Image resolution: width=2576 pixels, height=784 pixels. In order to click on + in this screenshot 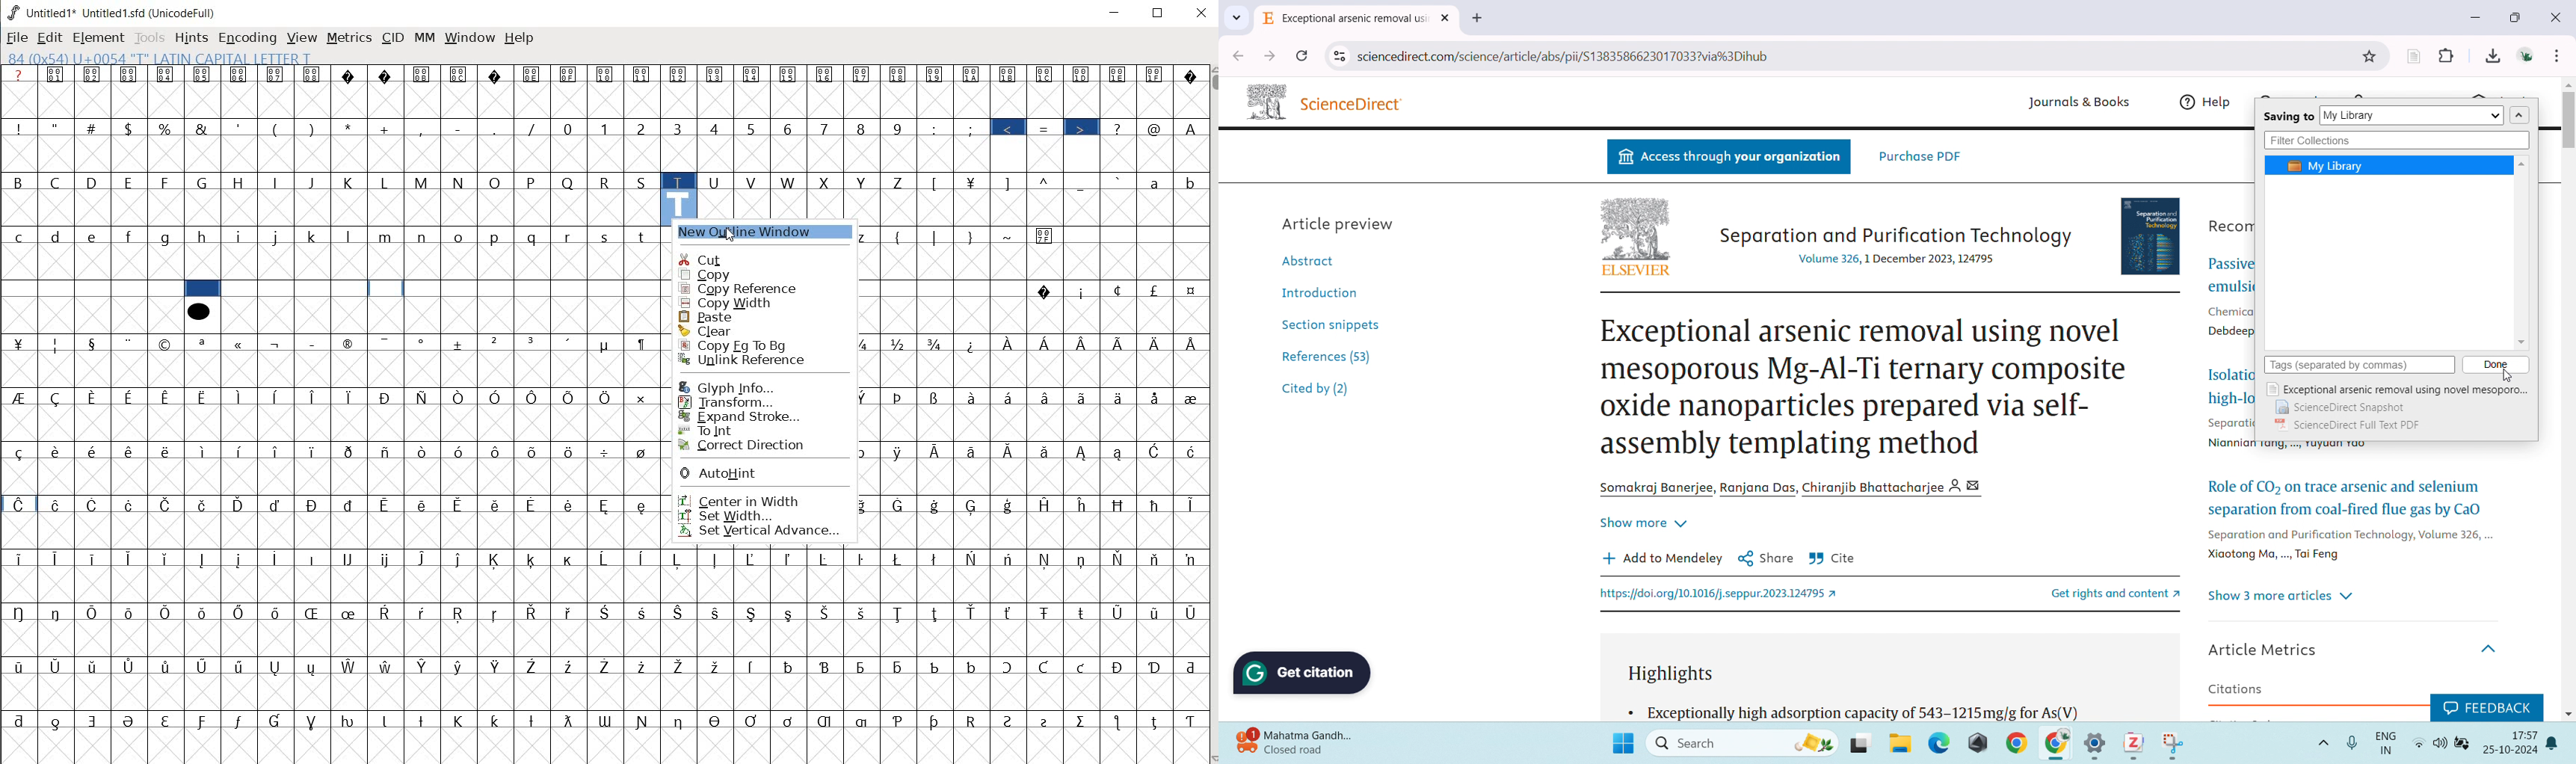, I will do `click(386, 129)`.